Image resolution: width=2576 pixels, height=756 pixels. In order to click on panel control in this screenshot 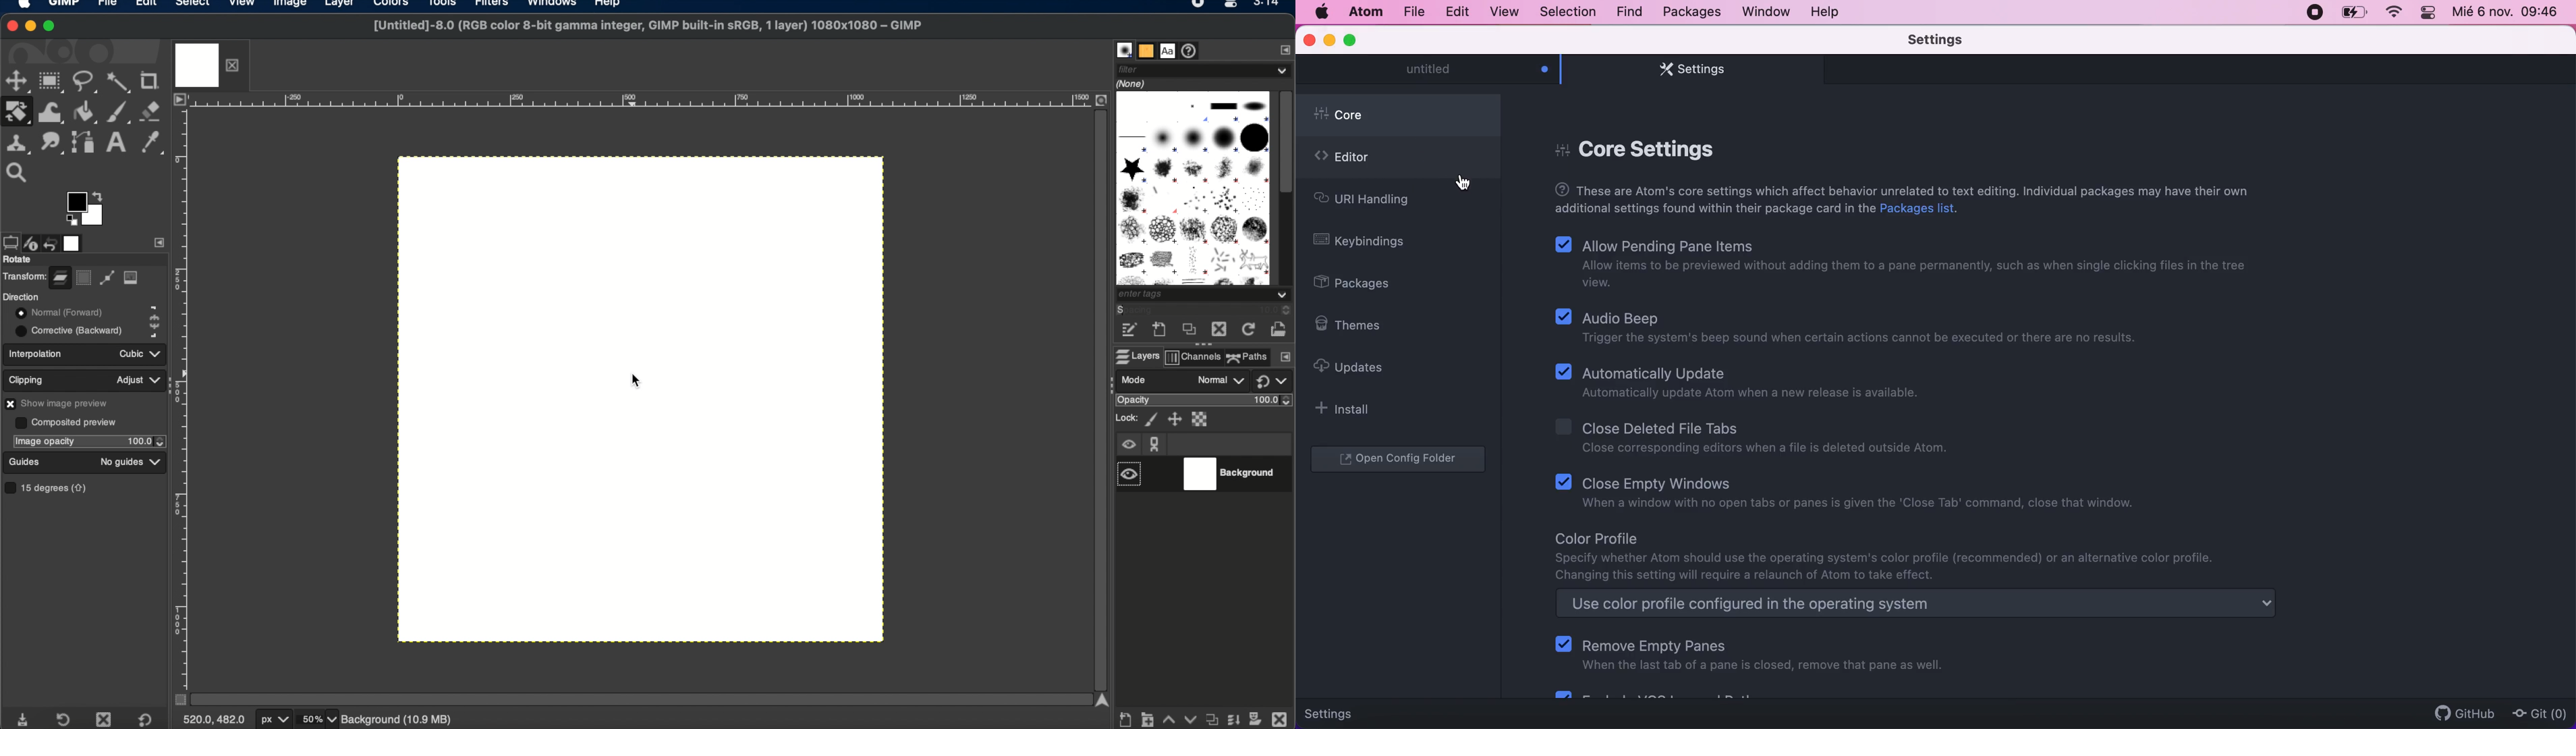, I will do `click(2430, 13)`.